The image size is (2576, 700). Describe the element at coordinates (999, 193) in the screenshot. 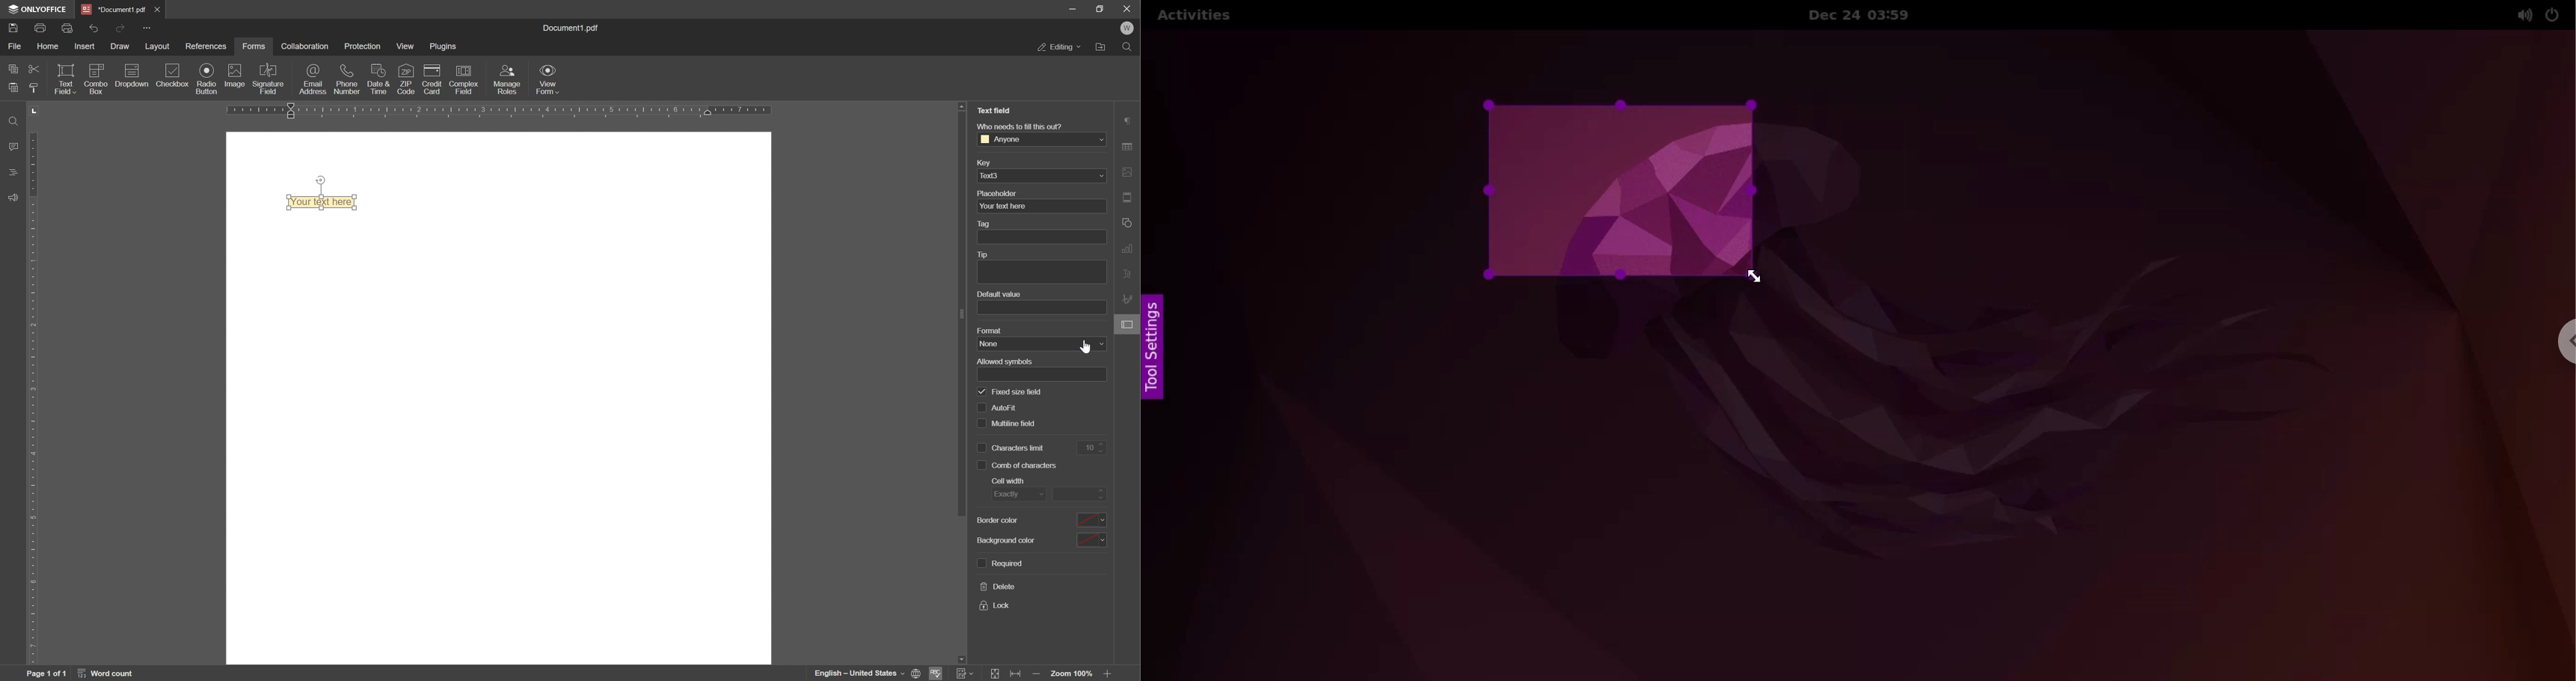

I see `placeholder` at that location.